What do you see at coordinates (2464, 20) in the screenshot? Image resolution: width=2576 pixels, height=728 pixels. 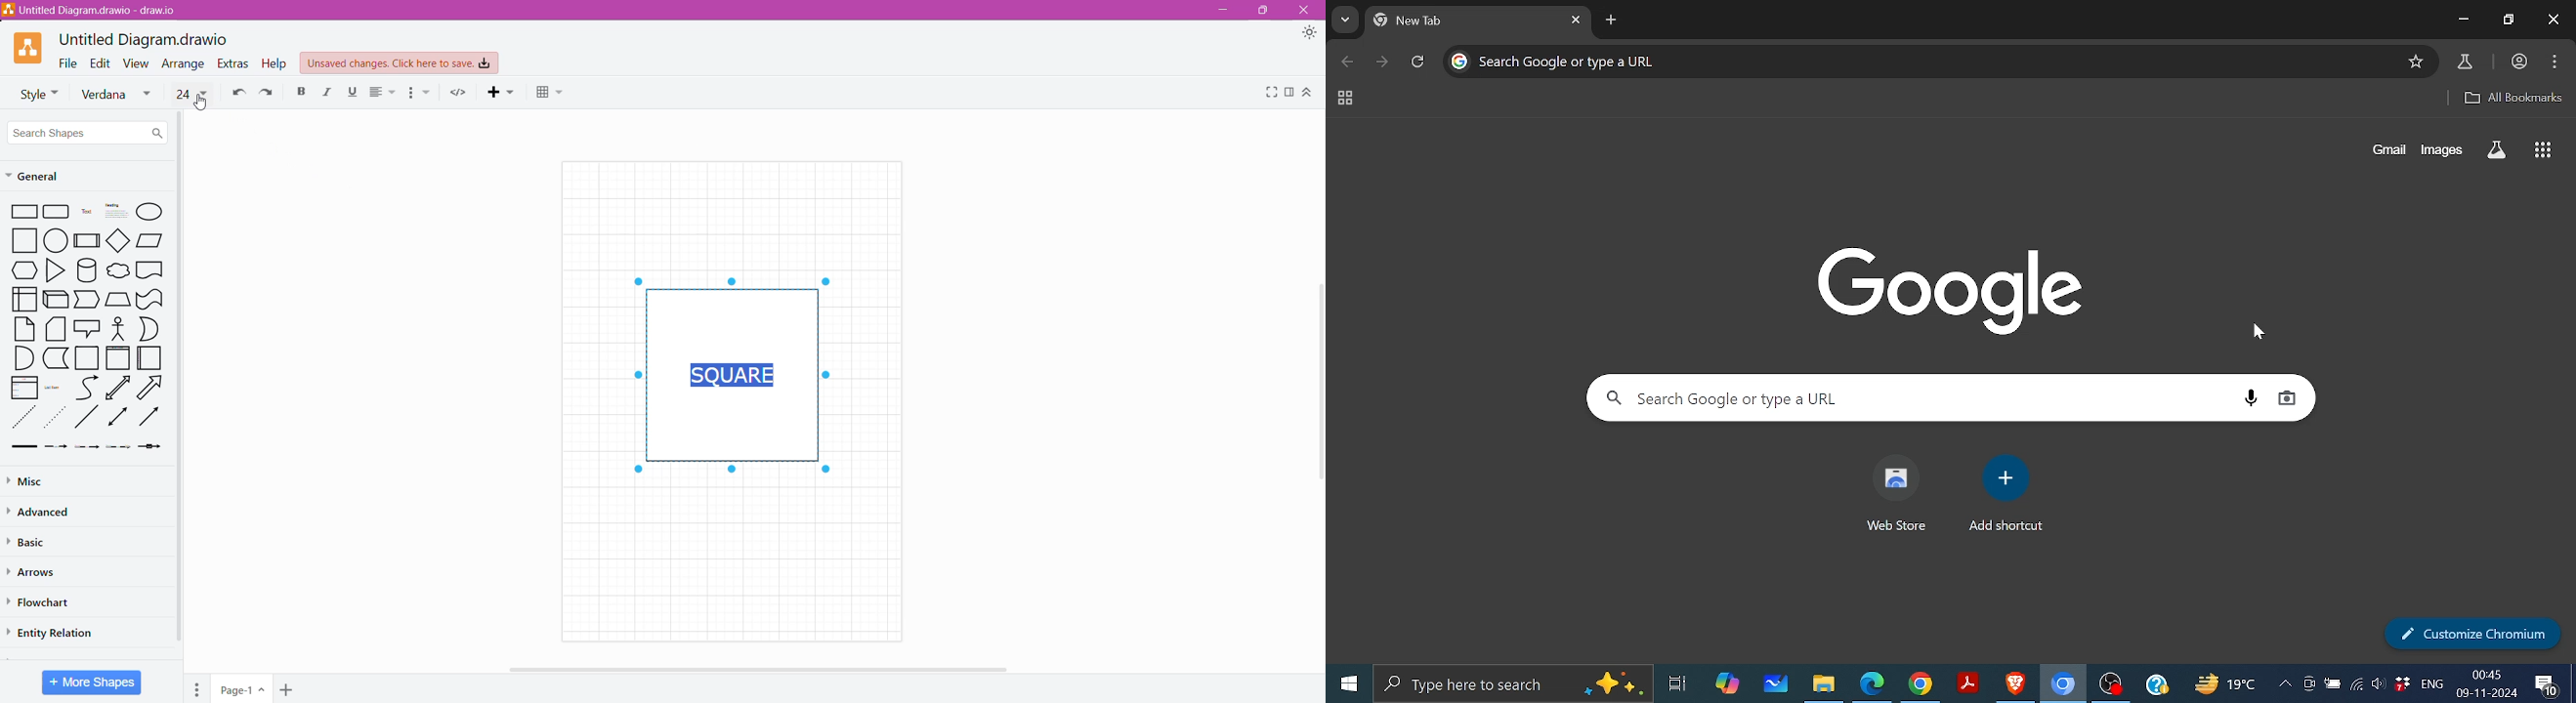 I see `Minimize` at bounding box center [2464, 20].